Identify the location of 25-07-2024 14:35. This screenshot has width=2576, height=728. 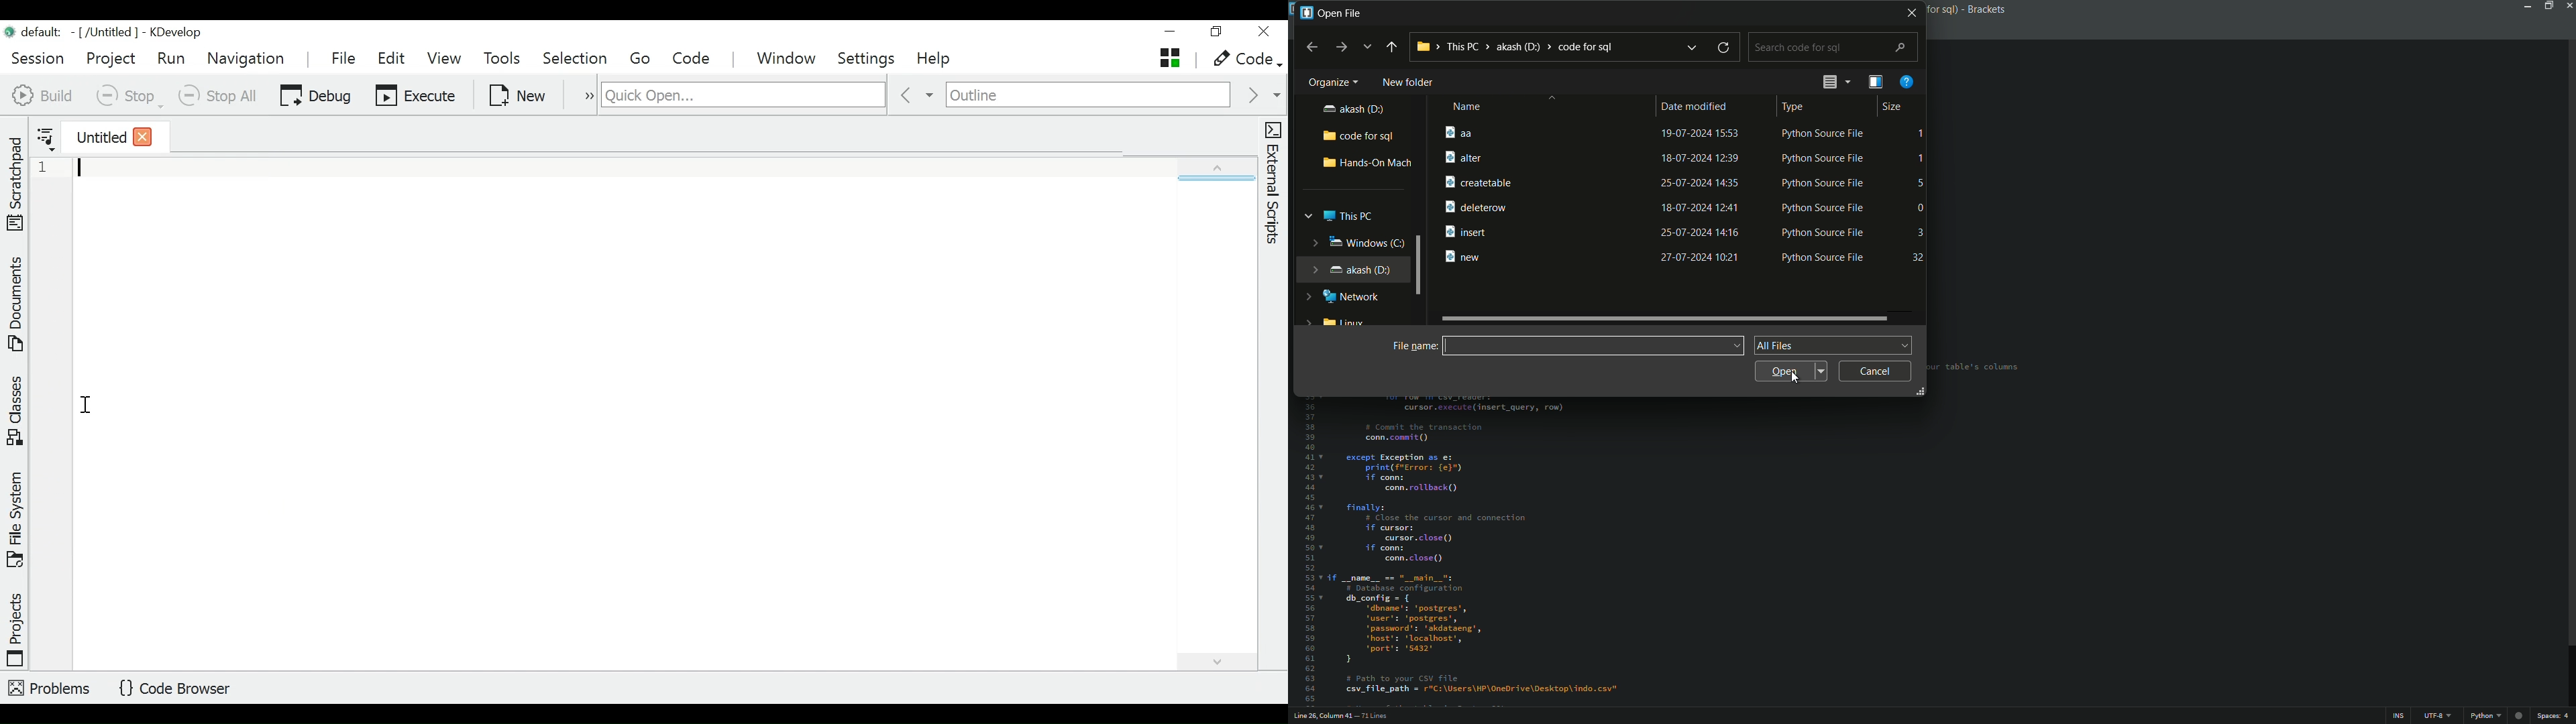
(1700, 183).